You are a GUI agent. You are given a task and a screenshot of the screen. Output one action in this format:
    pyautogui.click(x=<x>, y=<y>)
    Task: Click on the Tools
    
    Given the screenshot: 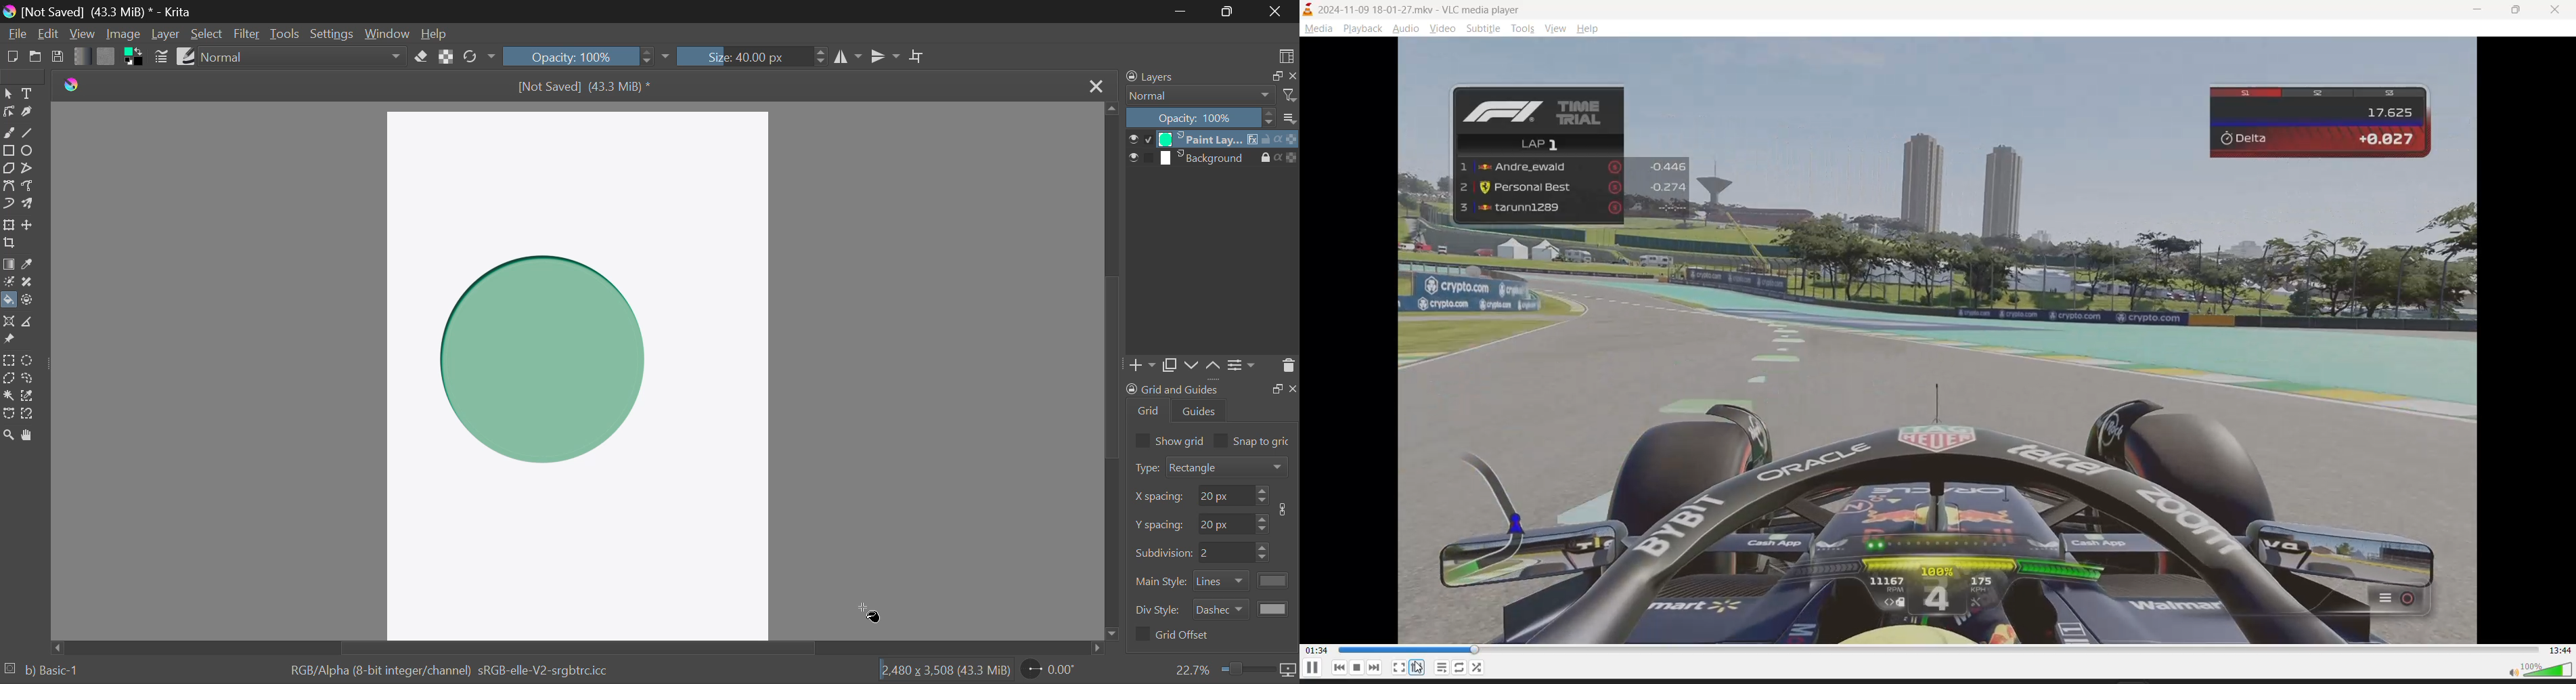 What is the action you would take?
    pyautogui.click(x=285, y=33)
    